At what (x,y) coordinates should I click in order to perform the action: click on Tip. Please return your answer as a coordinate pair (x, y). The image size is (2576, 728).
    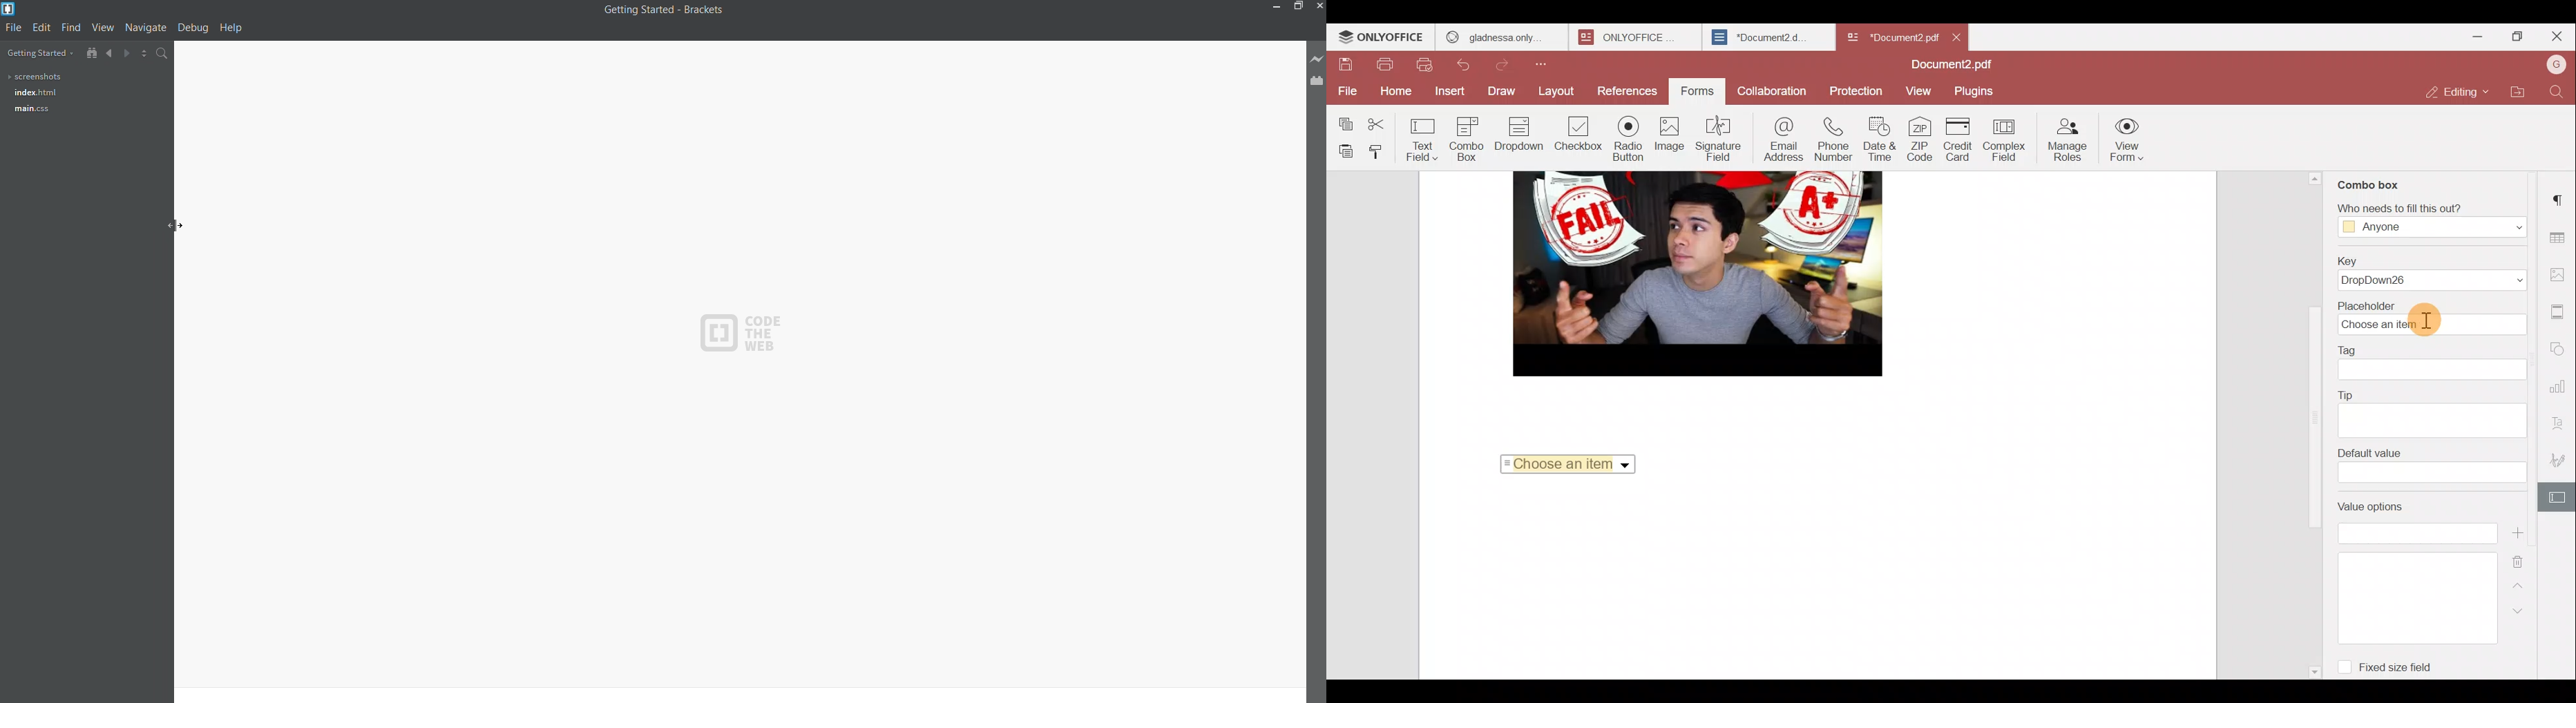
    Looking at the image, I should click on (2433, 411).